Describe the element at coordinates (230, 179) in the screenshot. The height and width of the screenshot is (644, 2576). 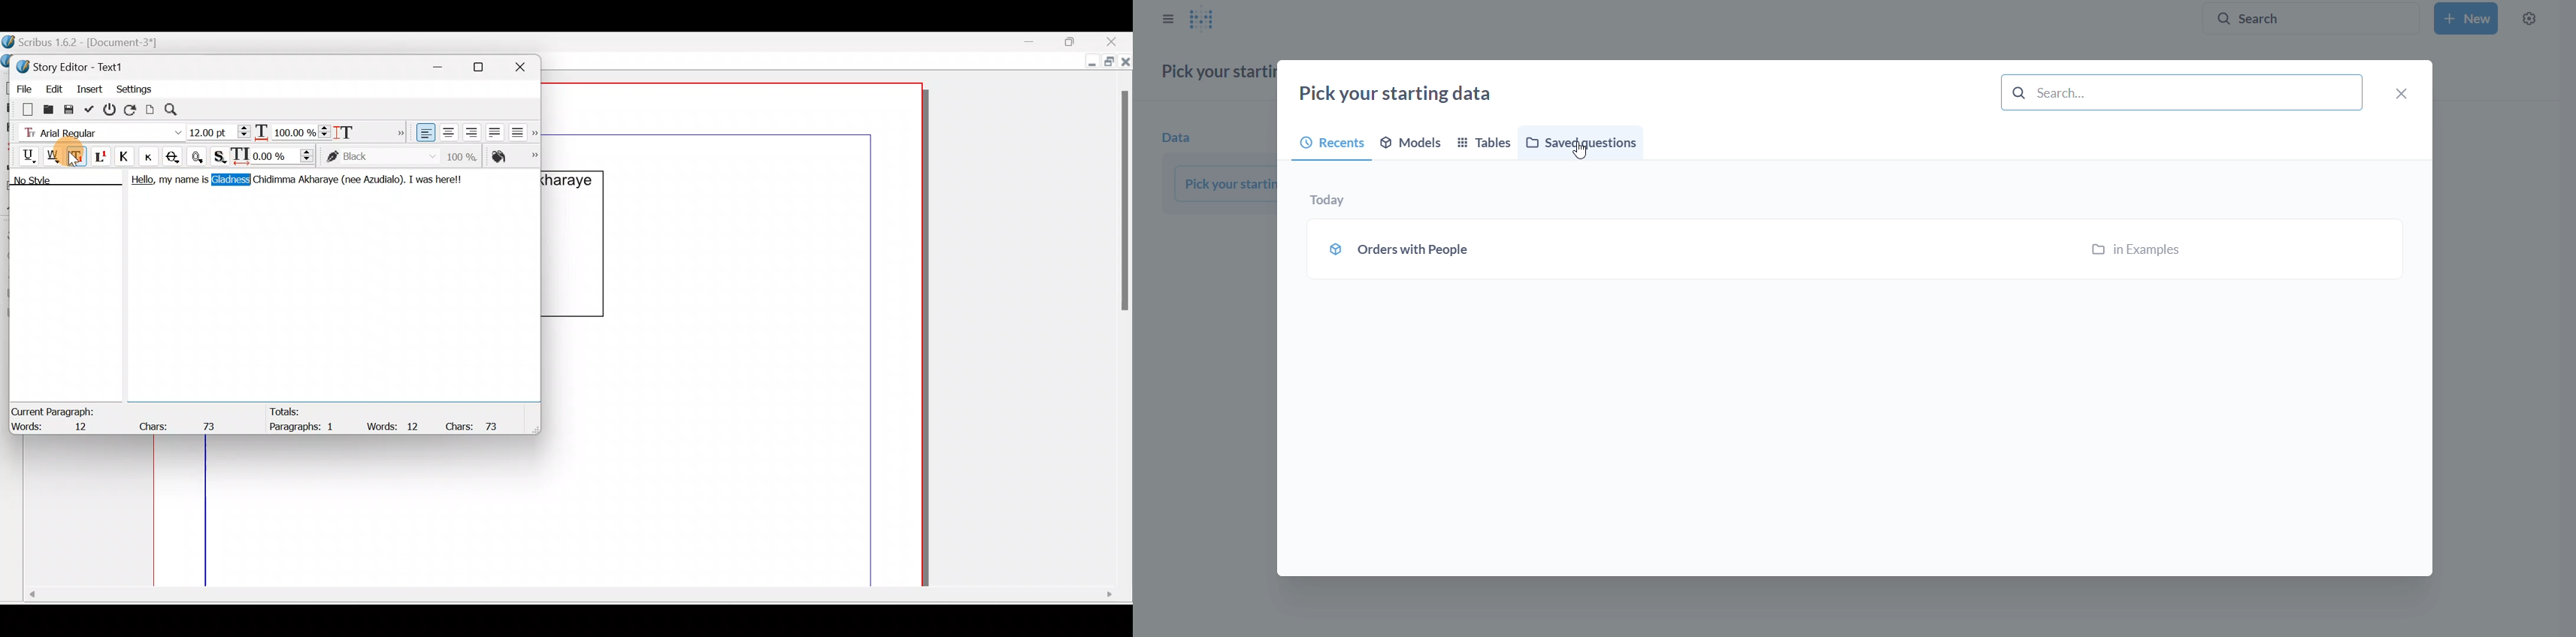
I see `Gladness` at that location.